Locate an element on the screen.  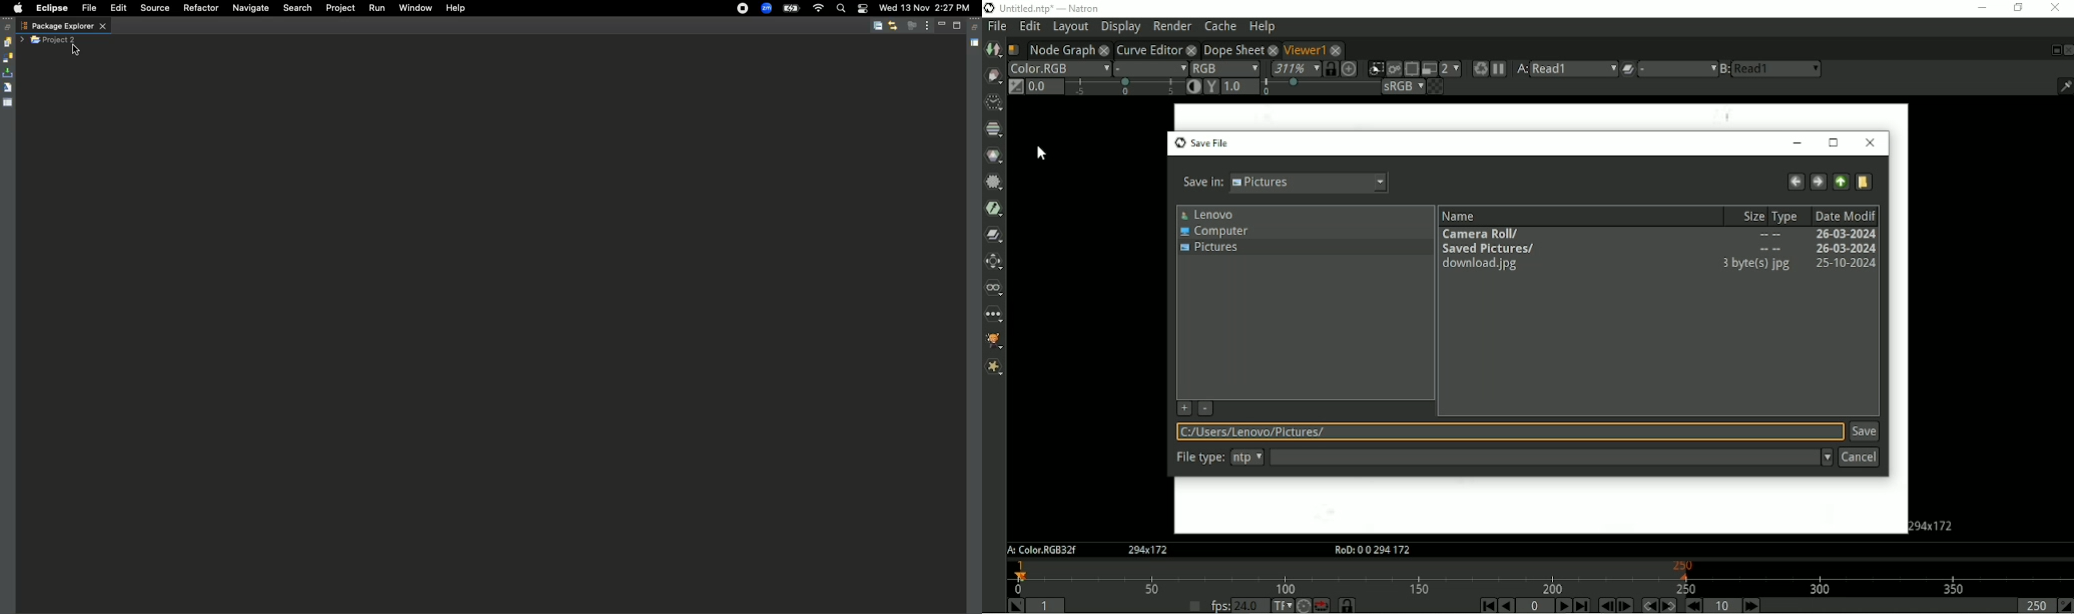
Apple logo is located at coordinates (16, 8).